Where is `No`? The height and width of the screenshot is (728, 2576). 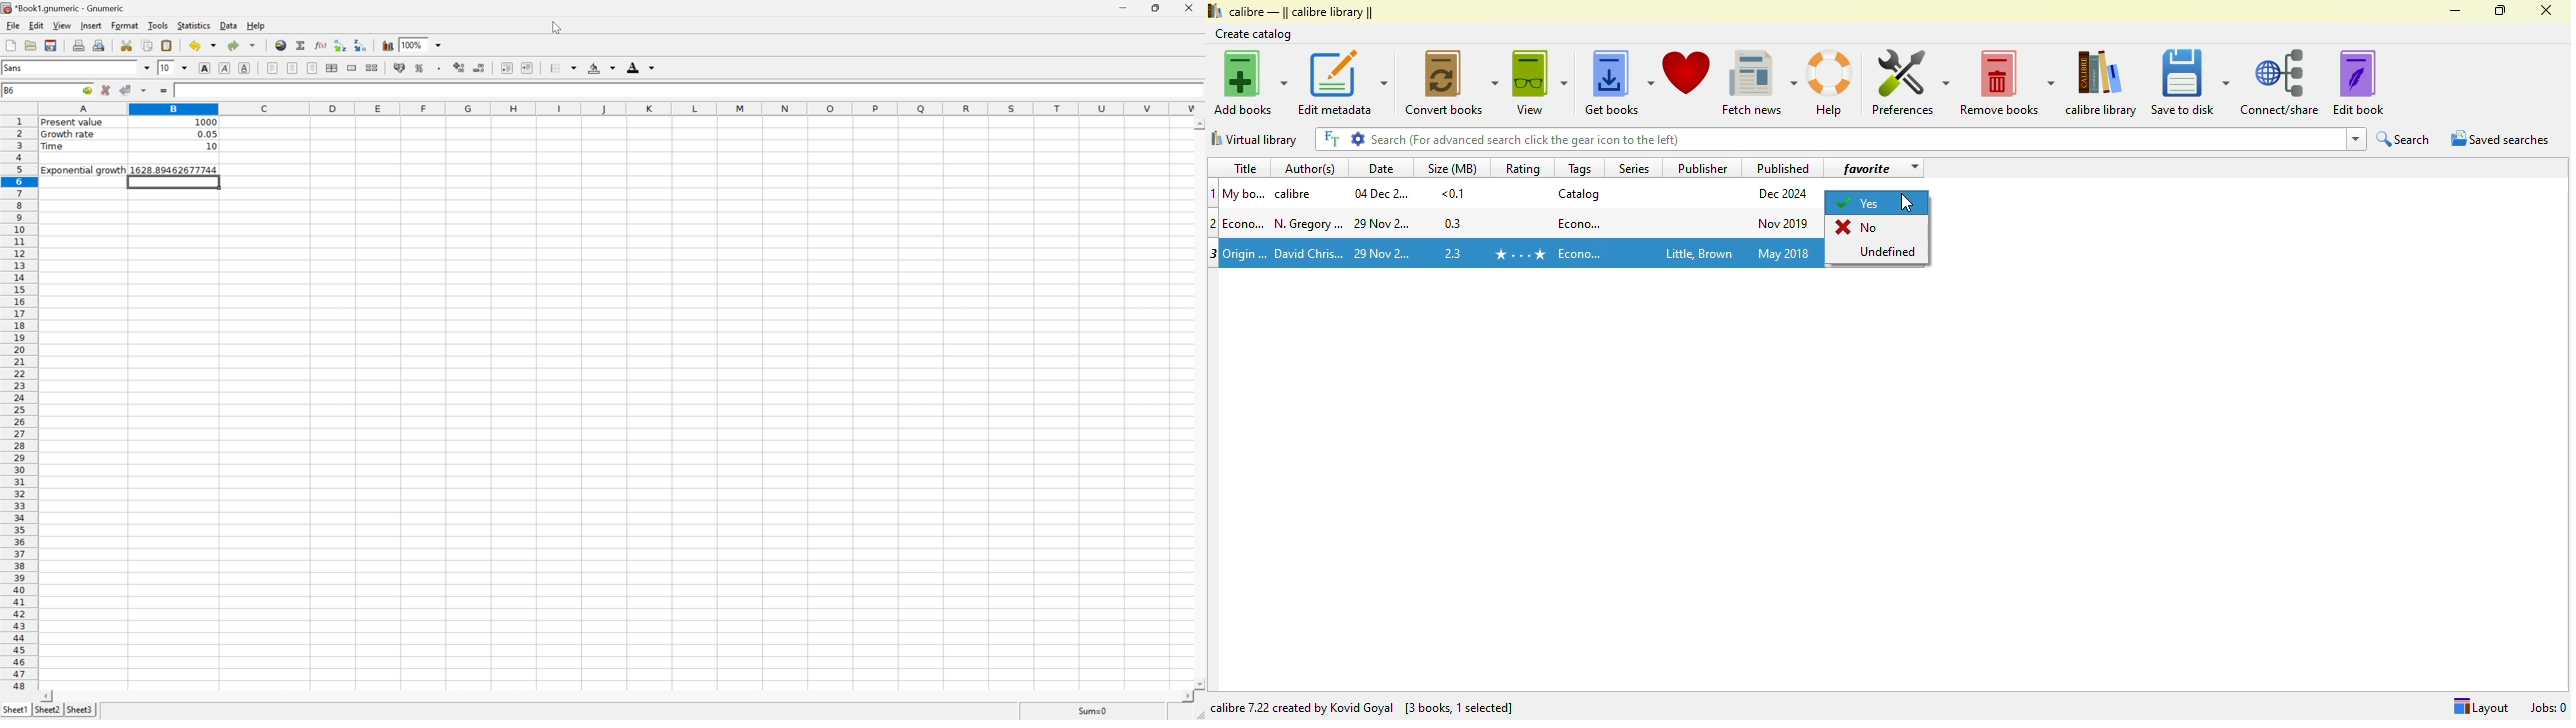 No is located at coordinates (1857, 227).